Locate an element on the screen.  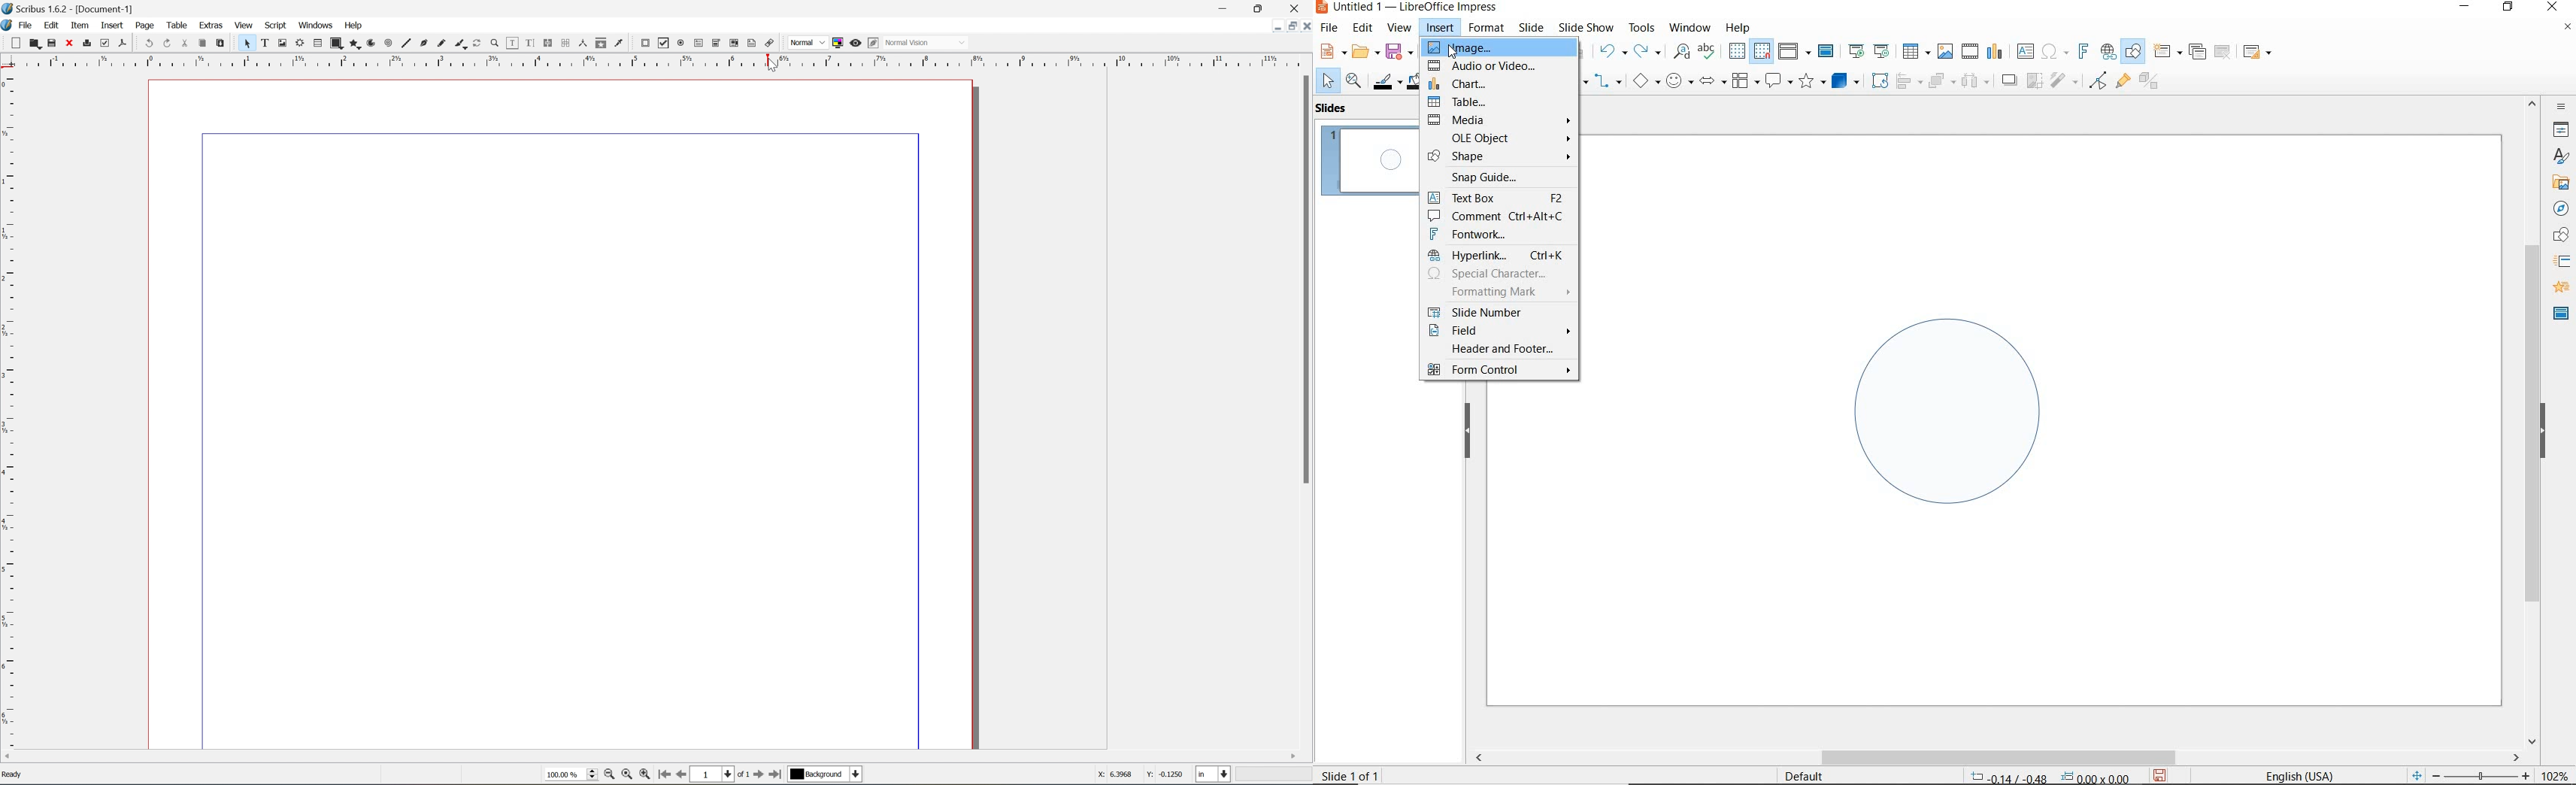
close is located at coordinates (1299, 10).